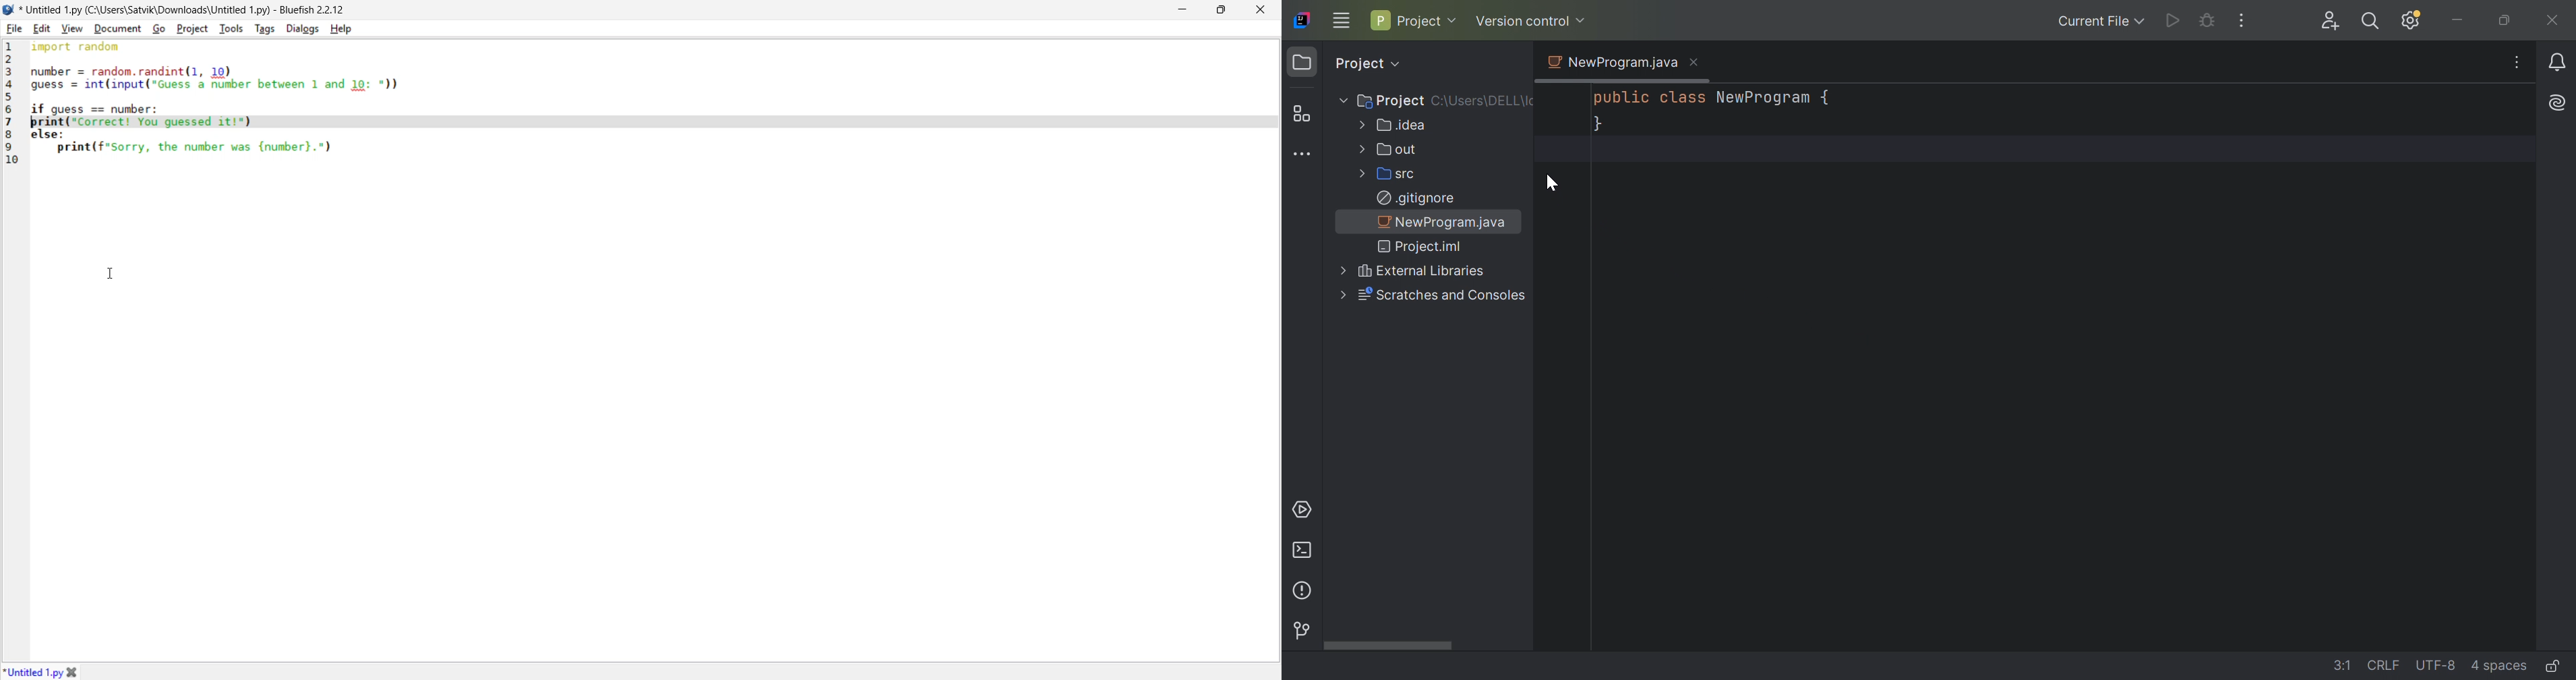  Describe the element at coordinates (1715, 98) in the screenshot. I see `public class NewProgram {` at that location.